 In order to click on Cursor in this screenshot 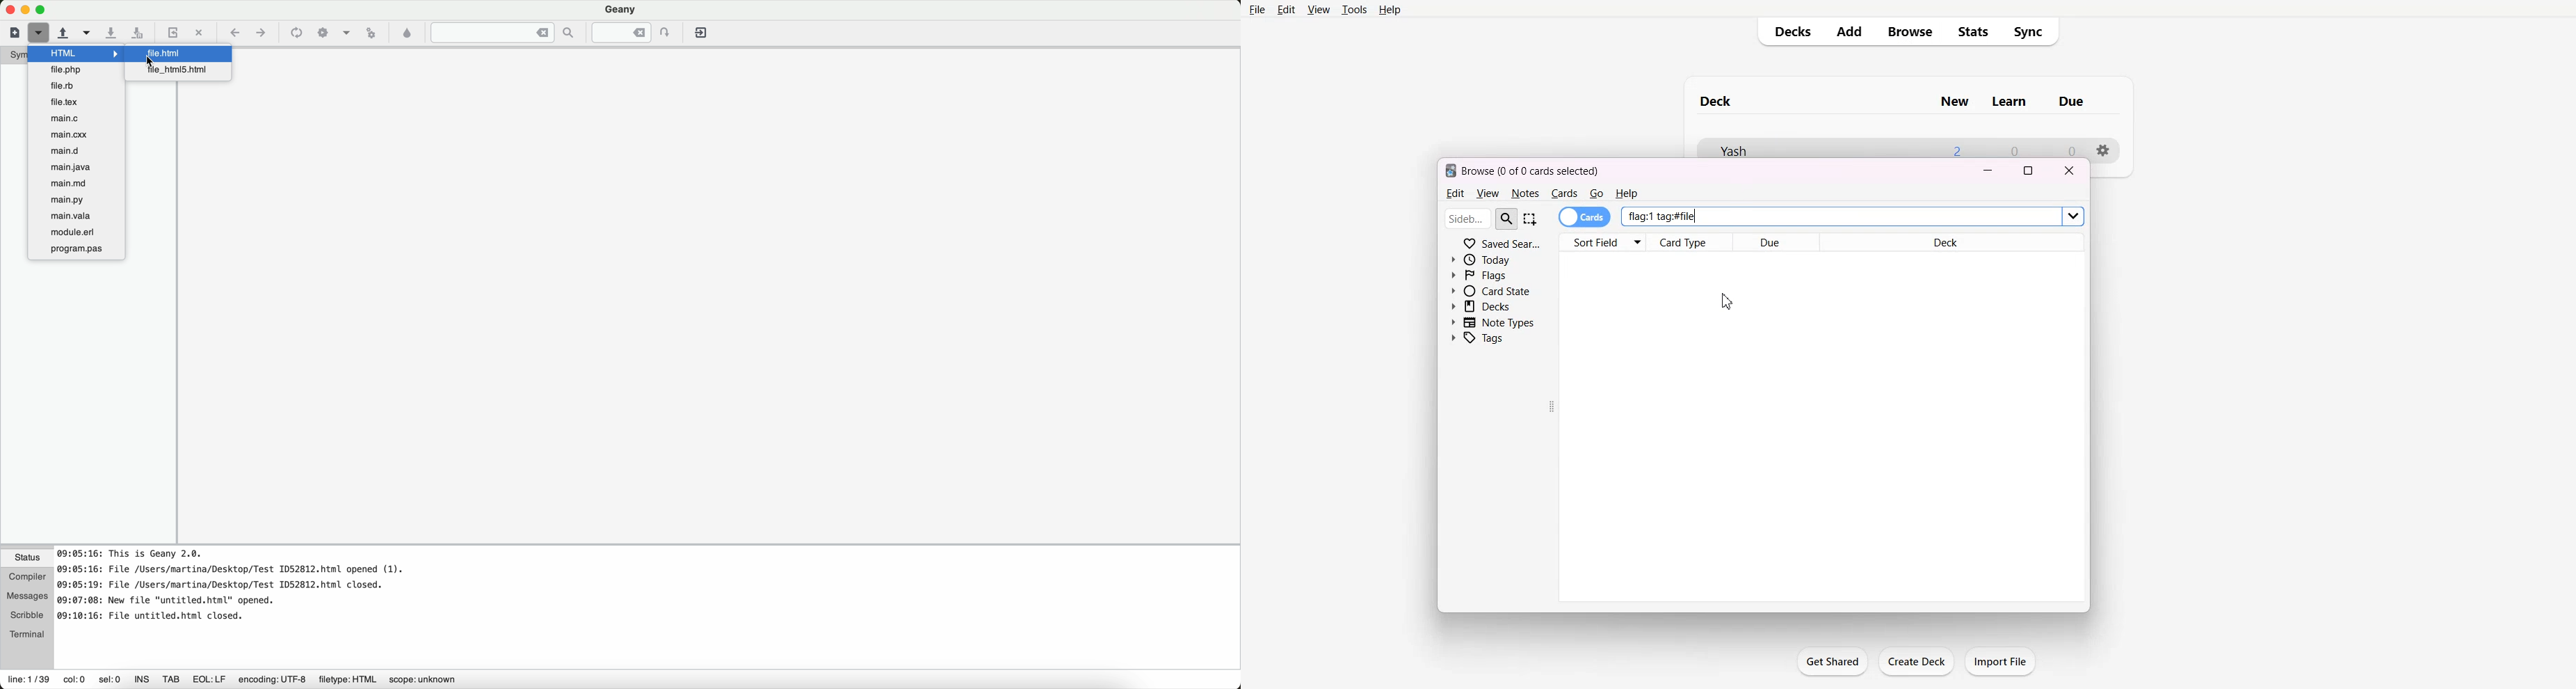, I will do `click(1729, 301)`.